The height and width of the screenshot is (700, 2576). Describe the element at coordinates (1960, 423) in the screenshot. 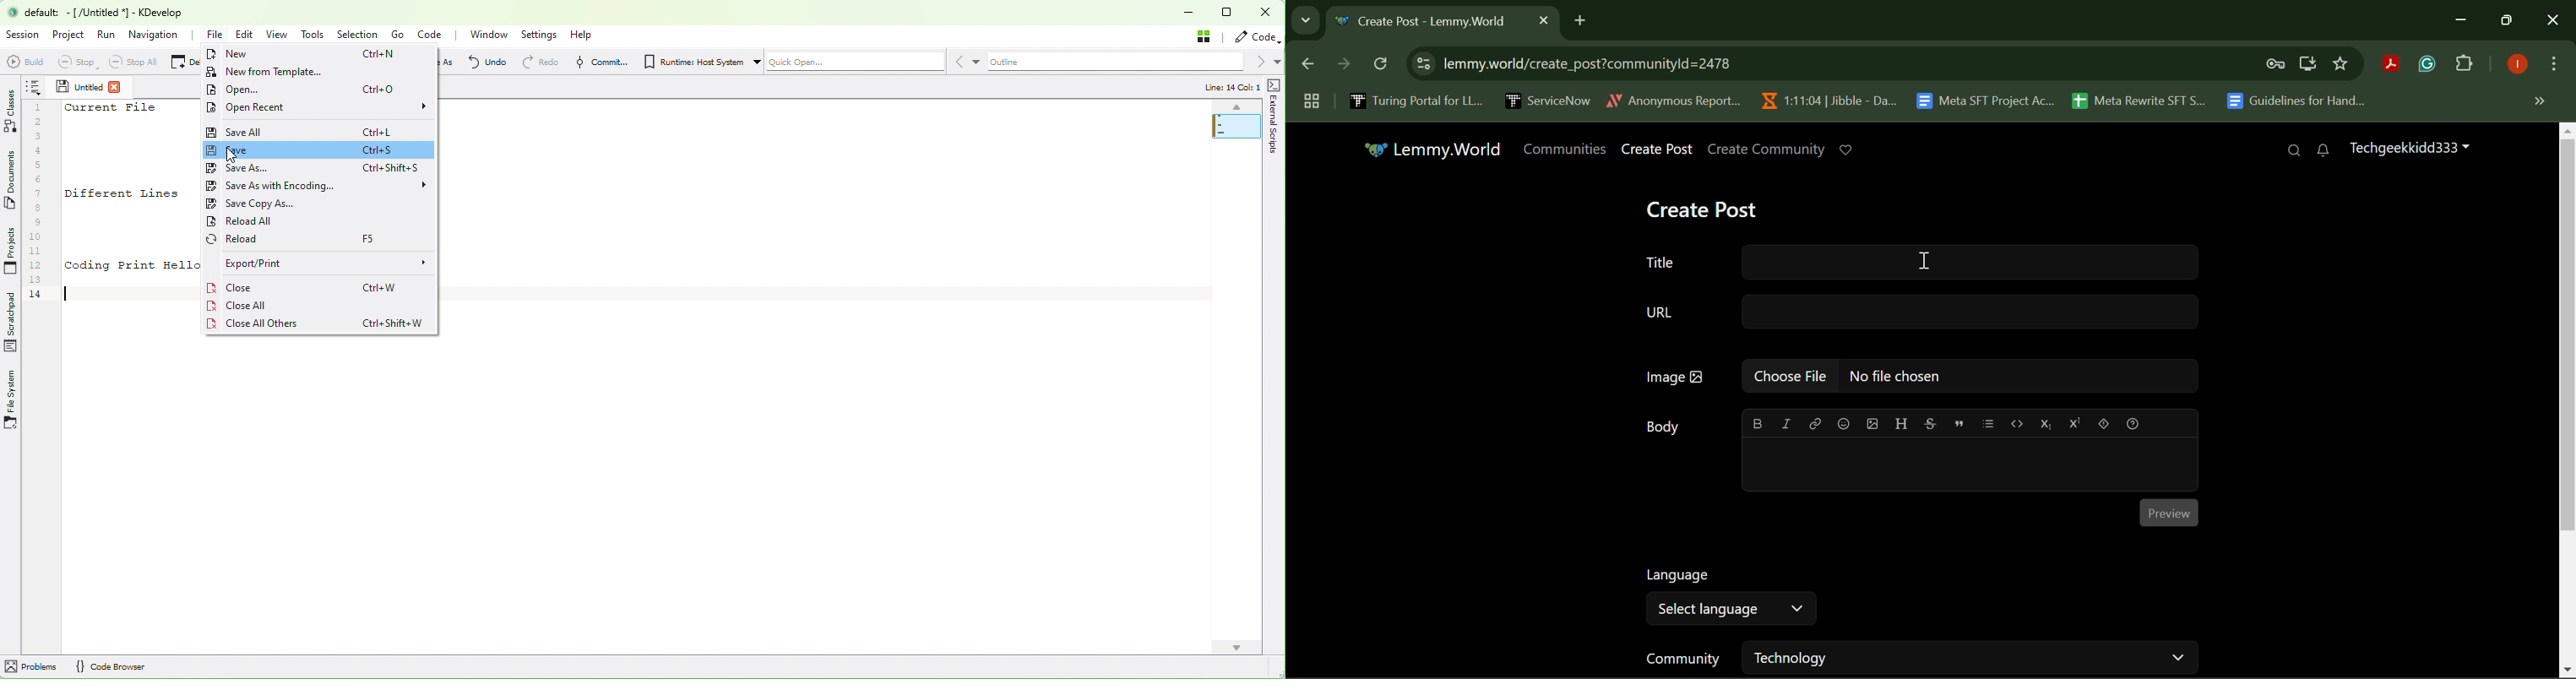

I see `quote` at that location.